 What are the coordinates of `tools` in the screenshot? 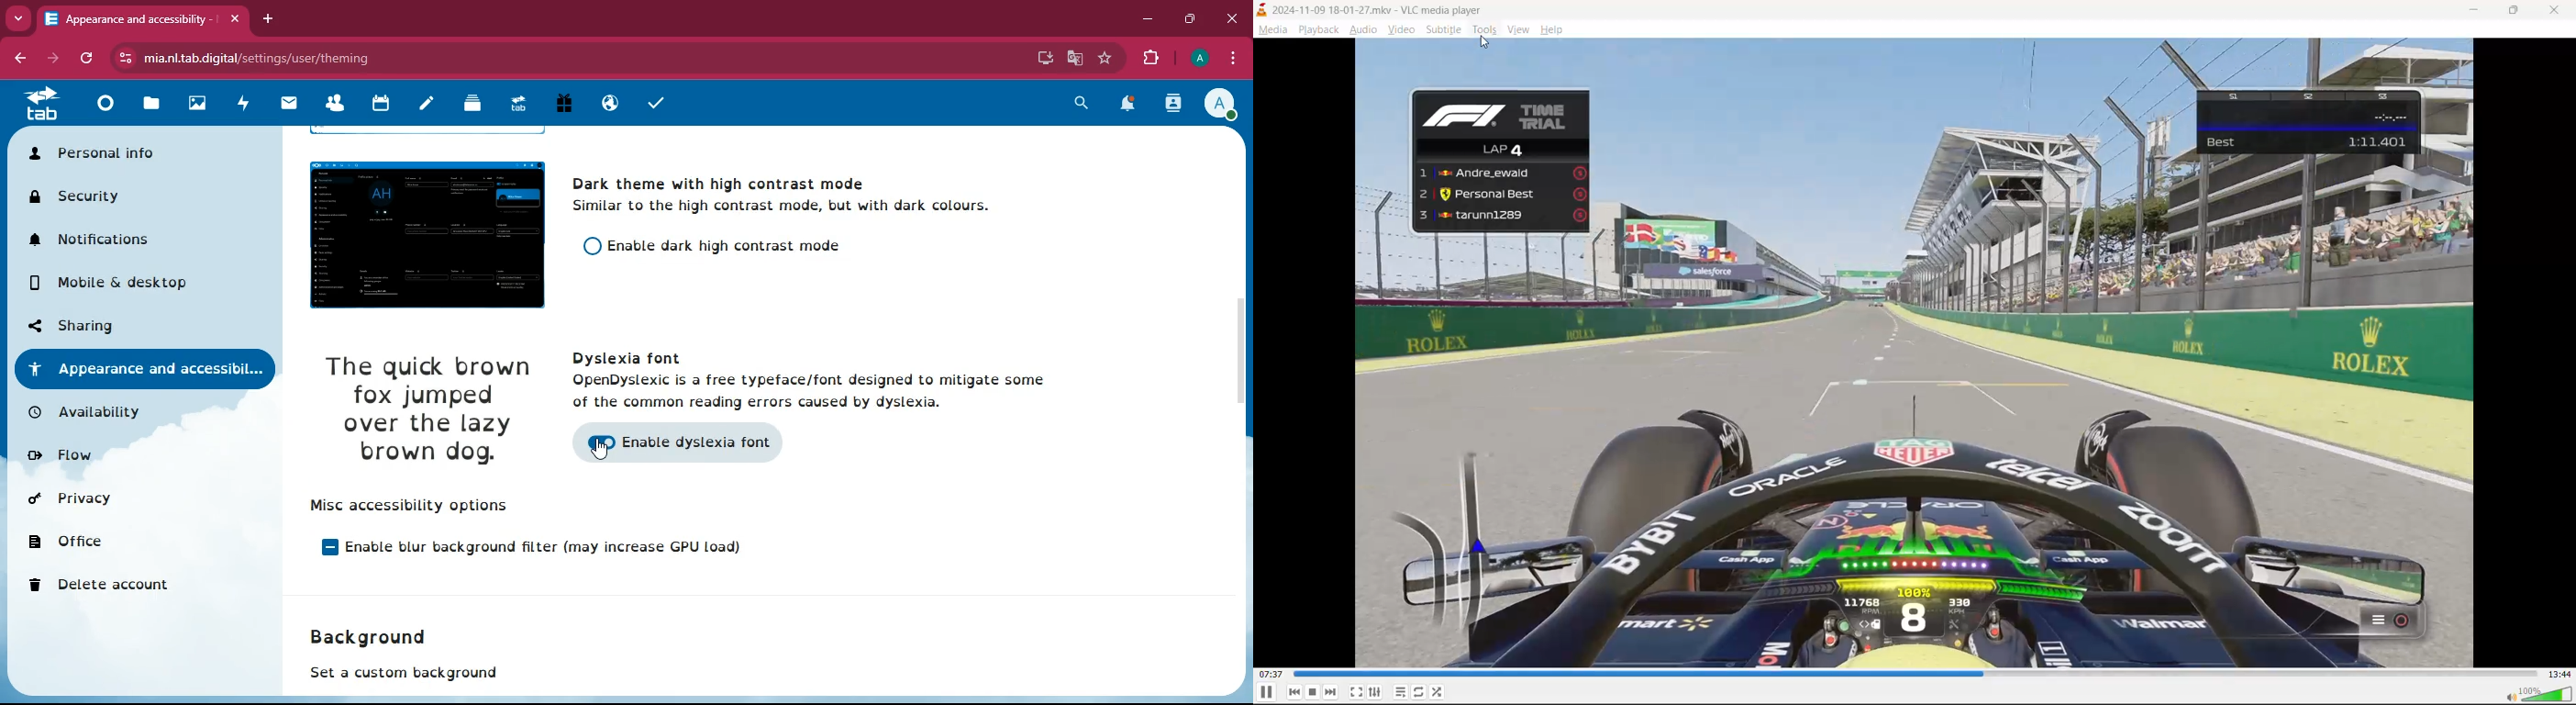 It's located at (1484, 29).